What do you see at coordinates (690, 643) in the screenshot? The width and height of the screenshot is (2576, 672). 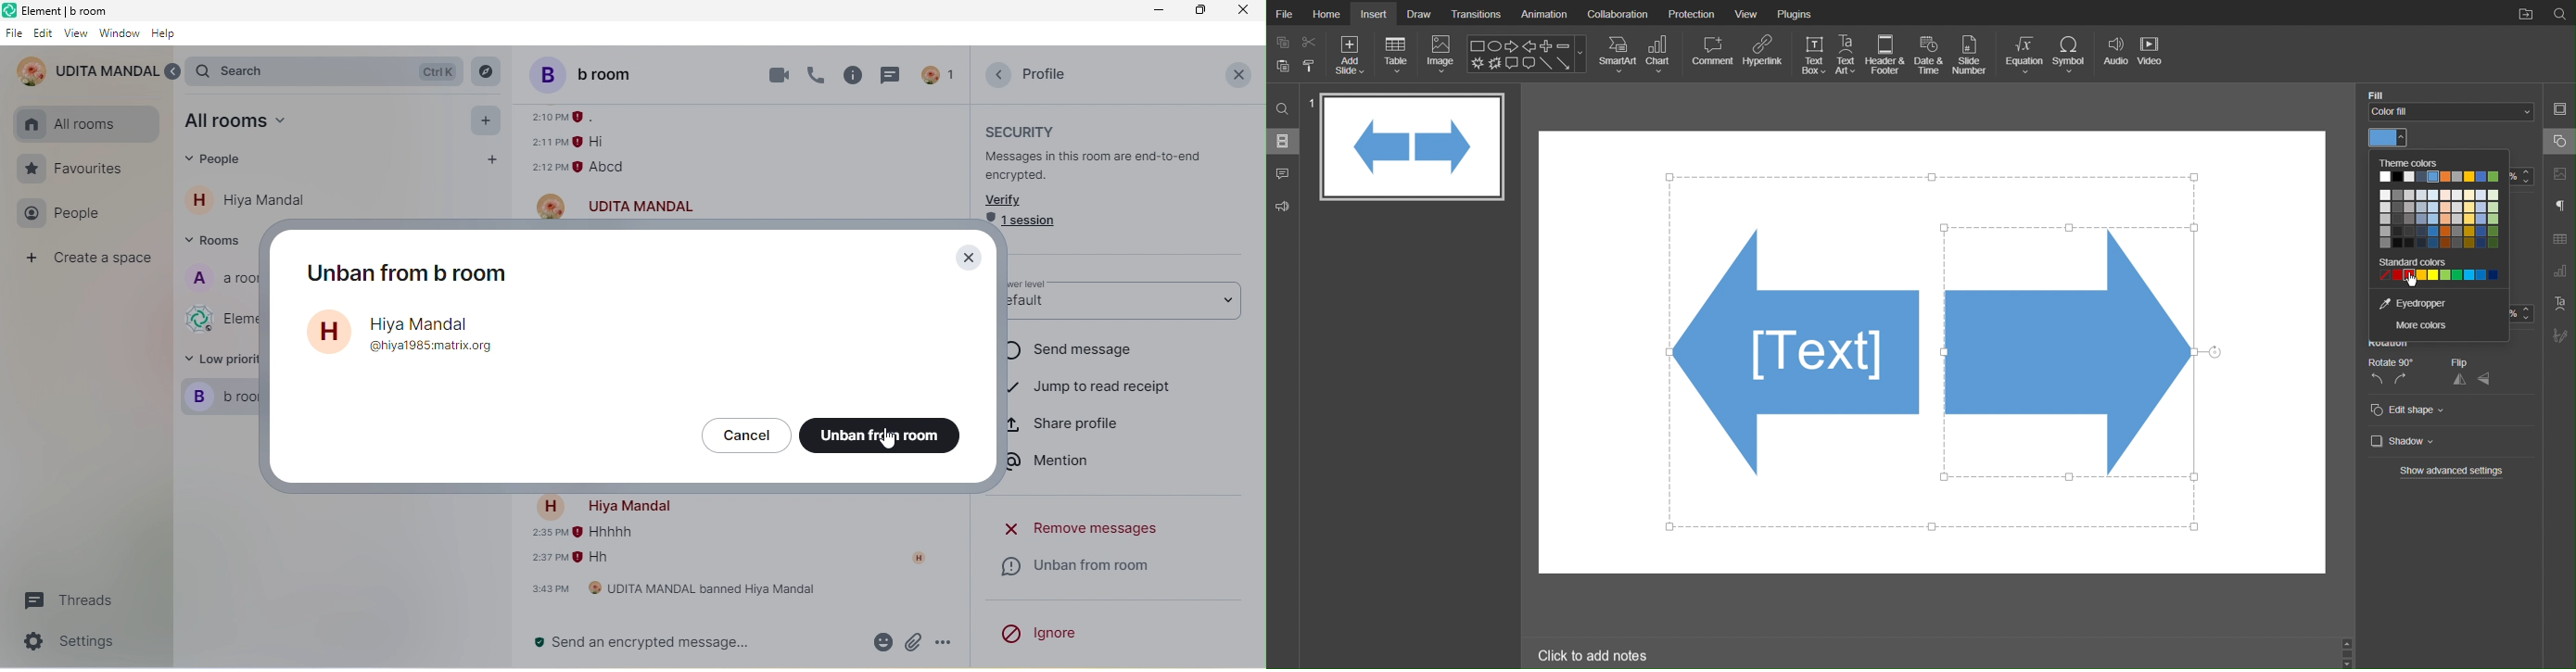 I see `send an encrypted message` at bounding box center [690, 643].